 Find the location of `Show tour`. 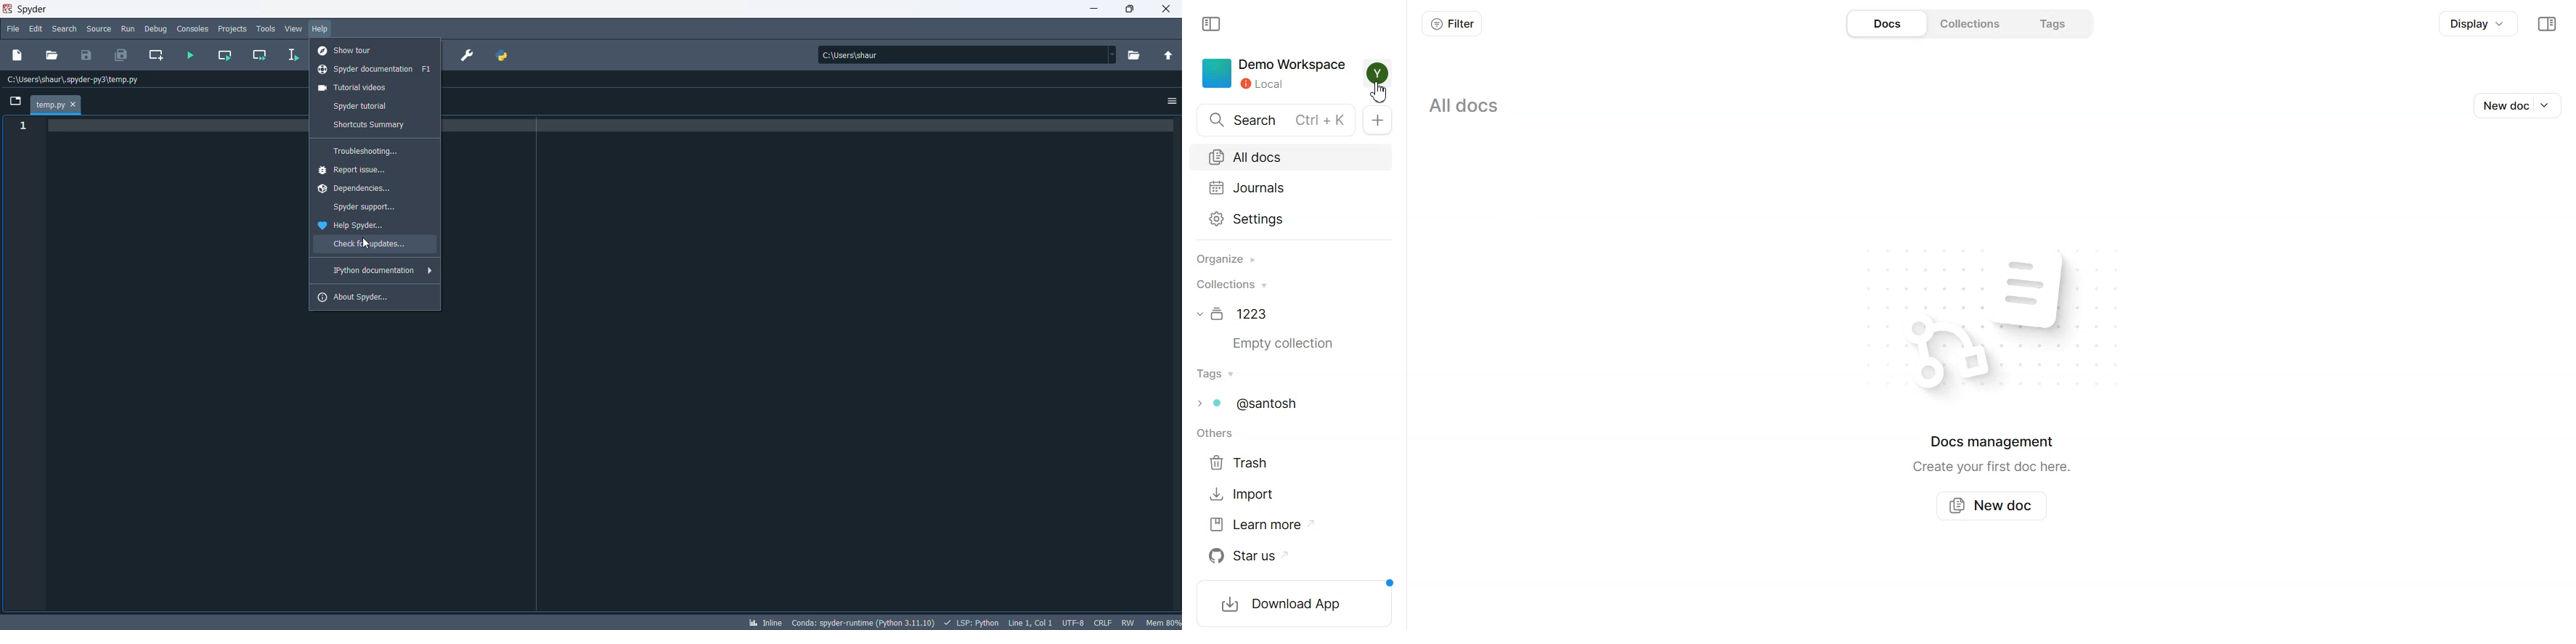

Show tour is located at coordinates (378, 49).